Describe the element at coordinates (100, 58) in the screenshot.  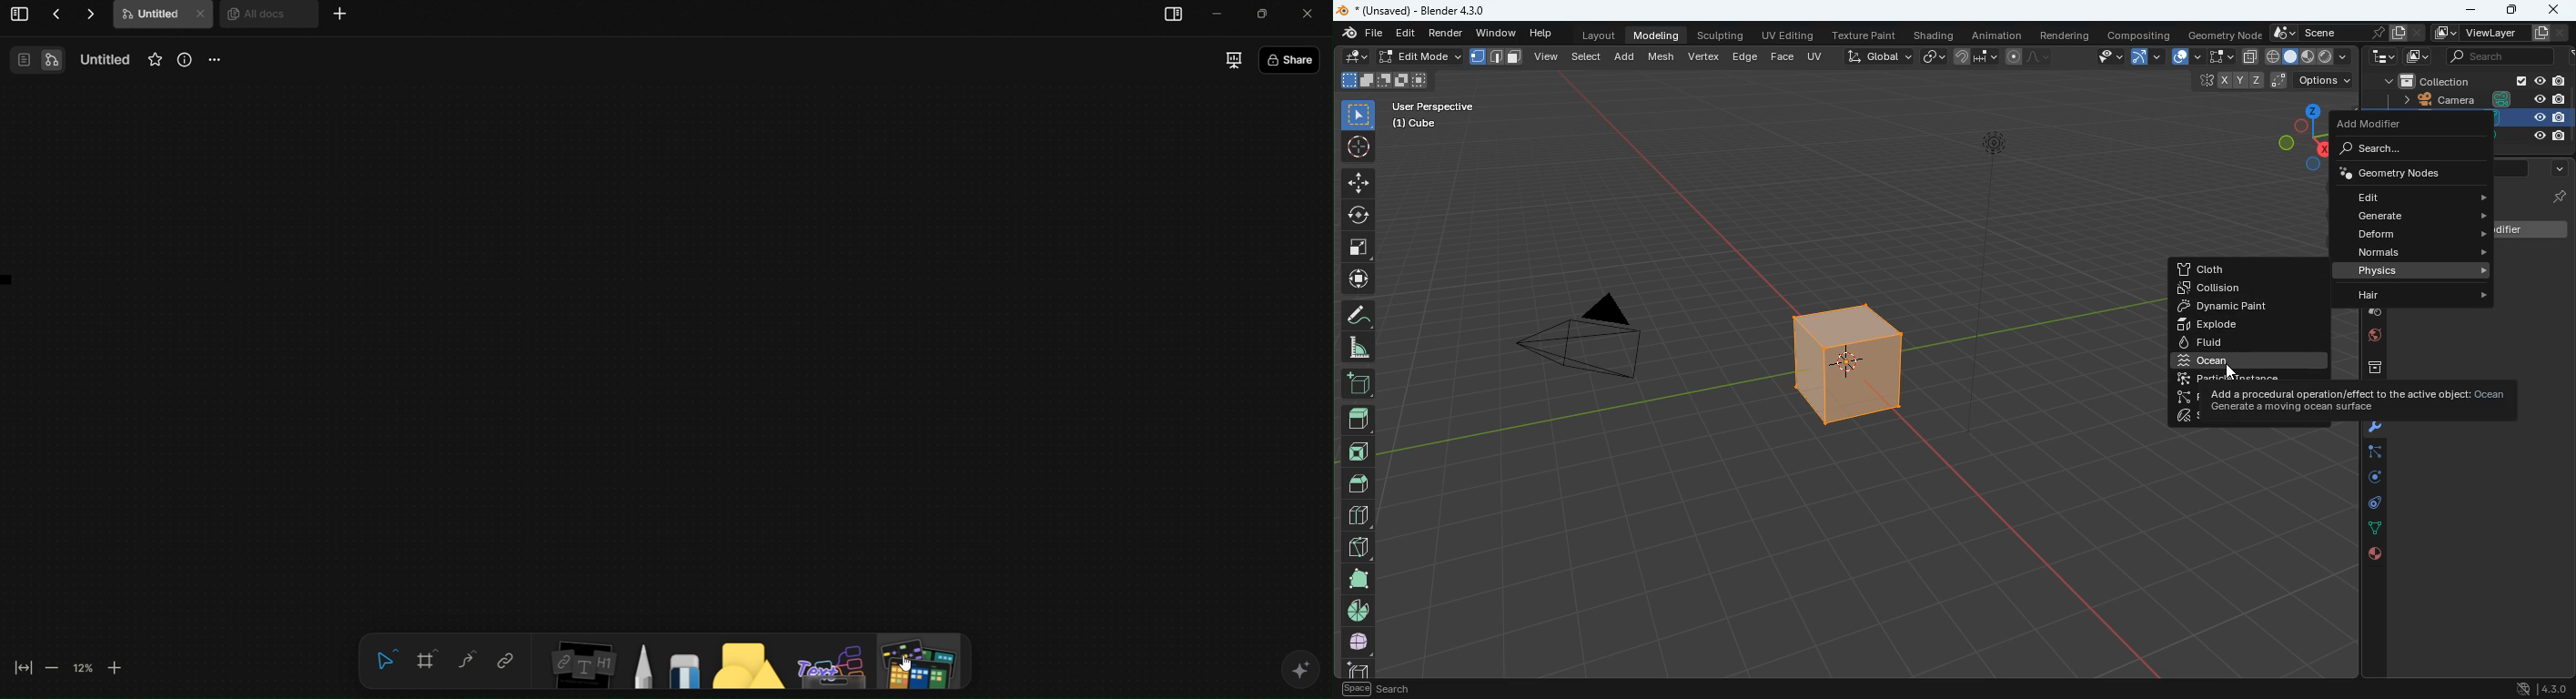
I see `Name` at that location.